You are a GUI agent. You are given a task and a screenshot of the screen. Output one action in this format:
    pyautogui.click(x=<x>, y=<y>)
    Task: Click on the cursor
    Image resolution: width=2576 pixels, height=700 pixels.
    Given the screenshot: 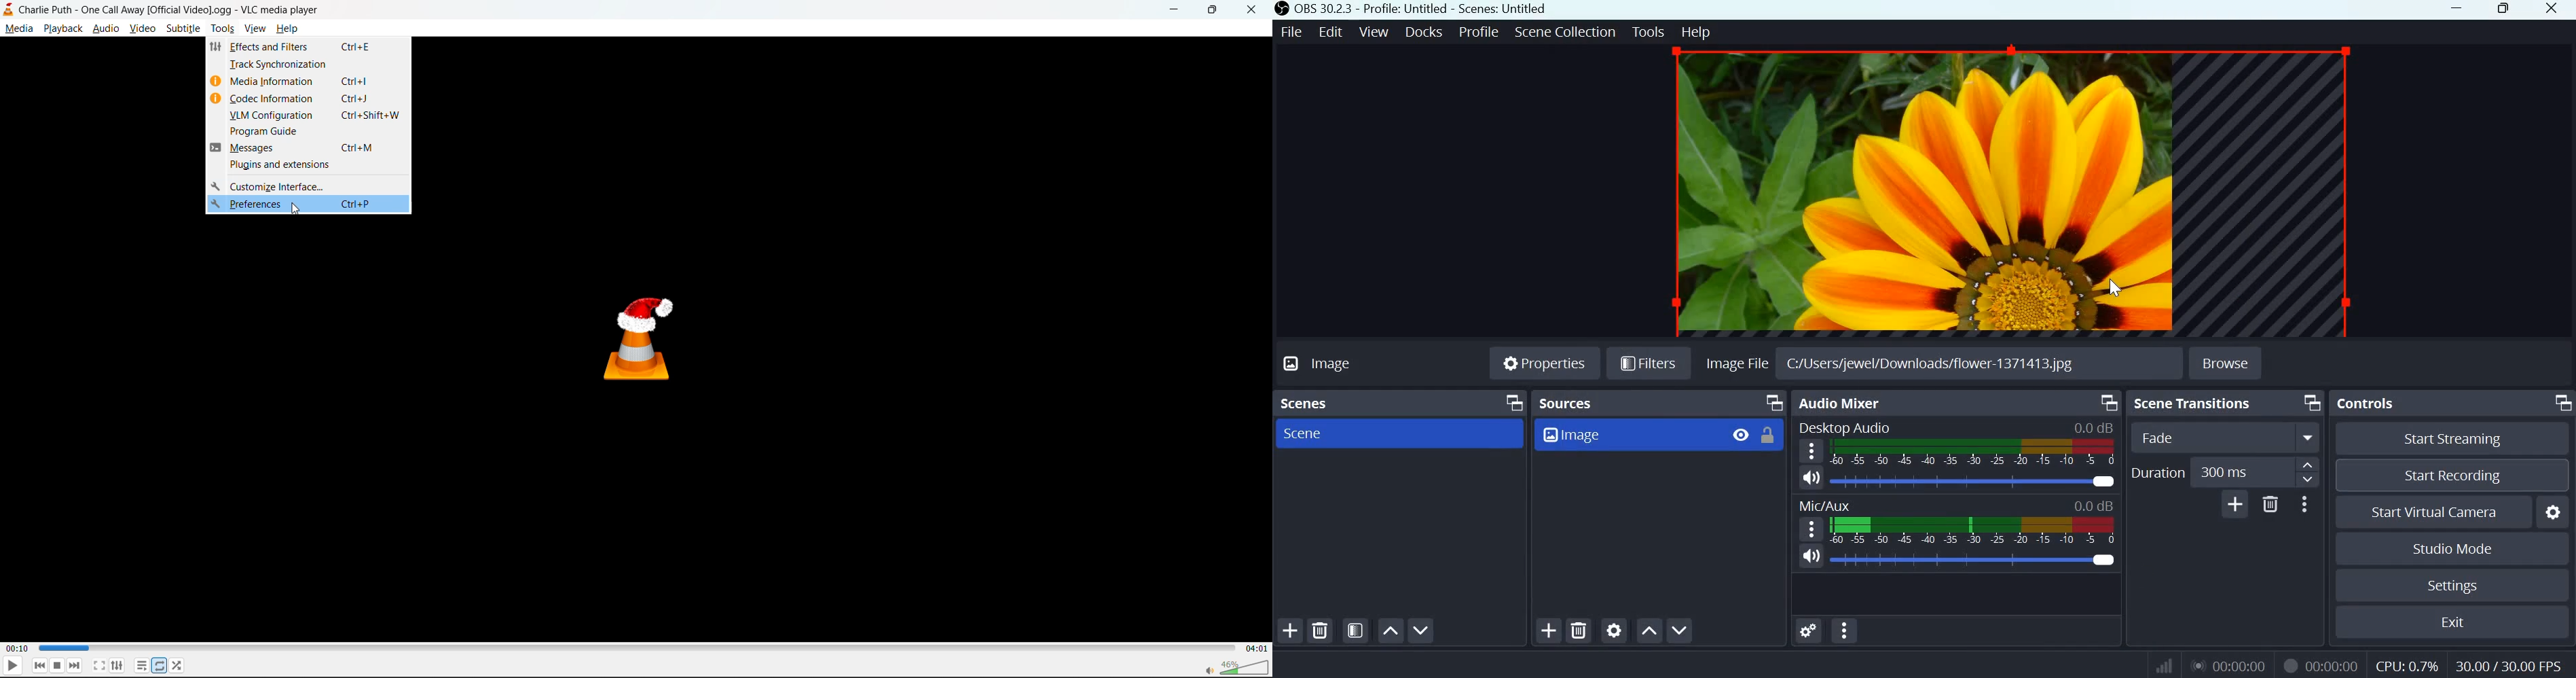 What is the action you would take?
    pyautogui.click(x=295, y=212)
    